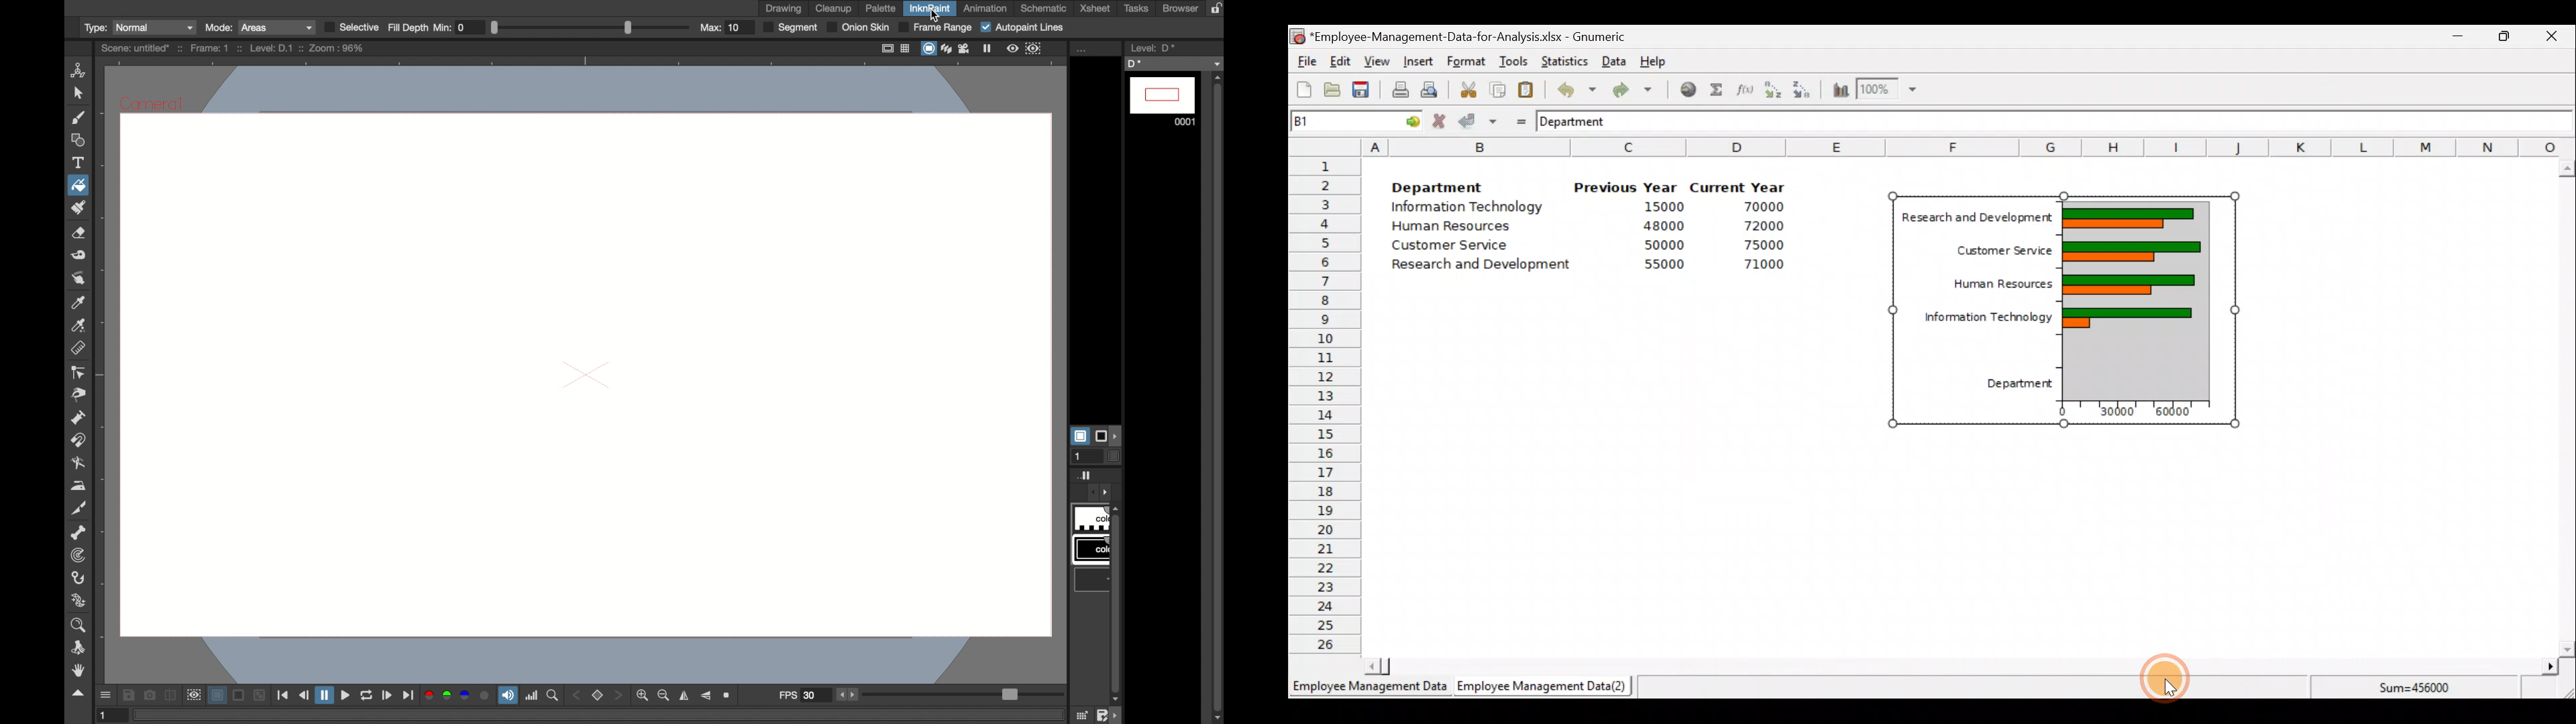 The width and height of the screenshot is (2576, 728). I want to click on Tools, so click(1513, 62).